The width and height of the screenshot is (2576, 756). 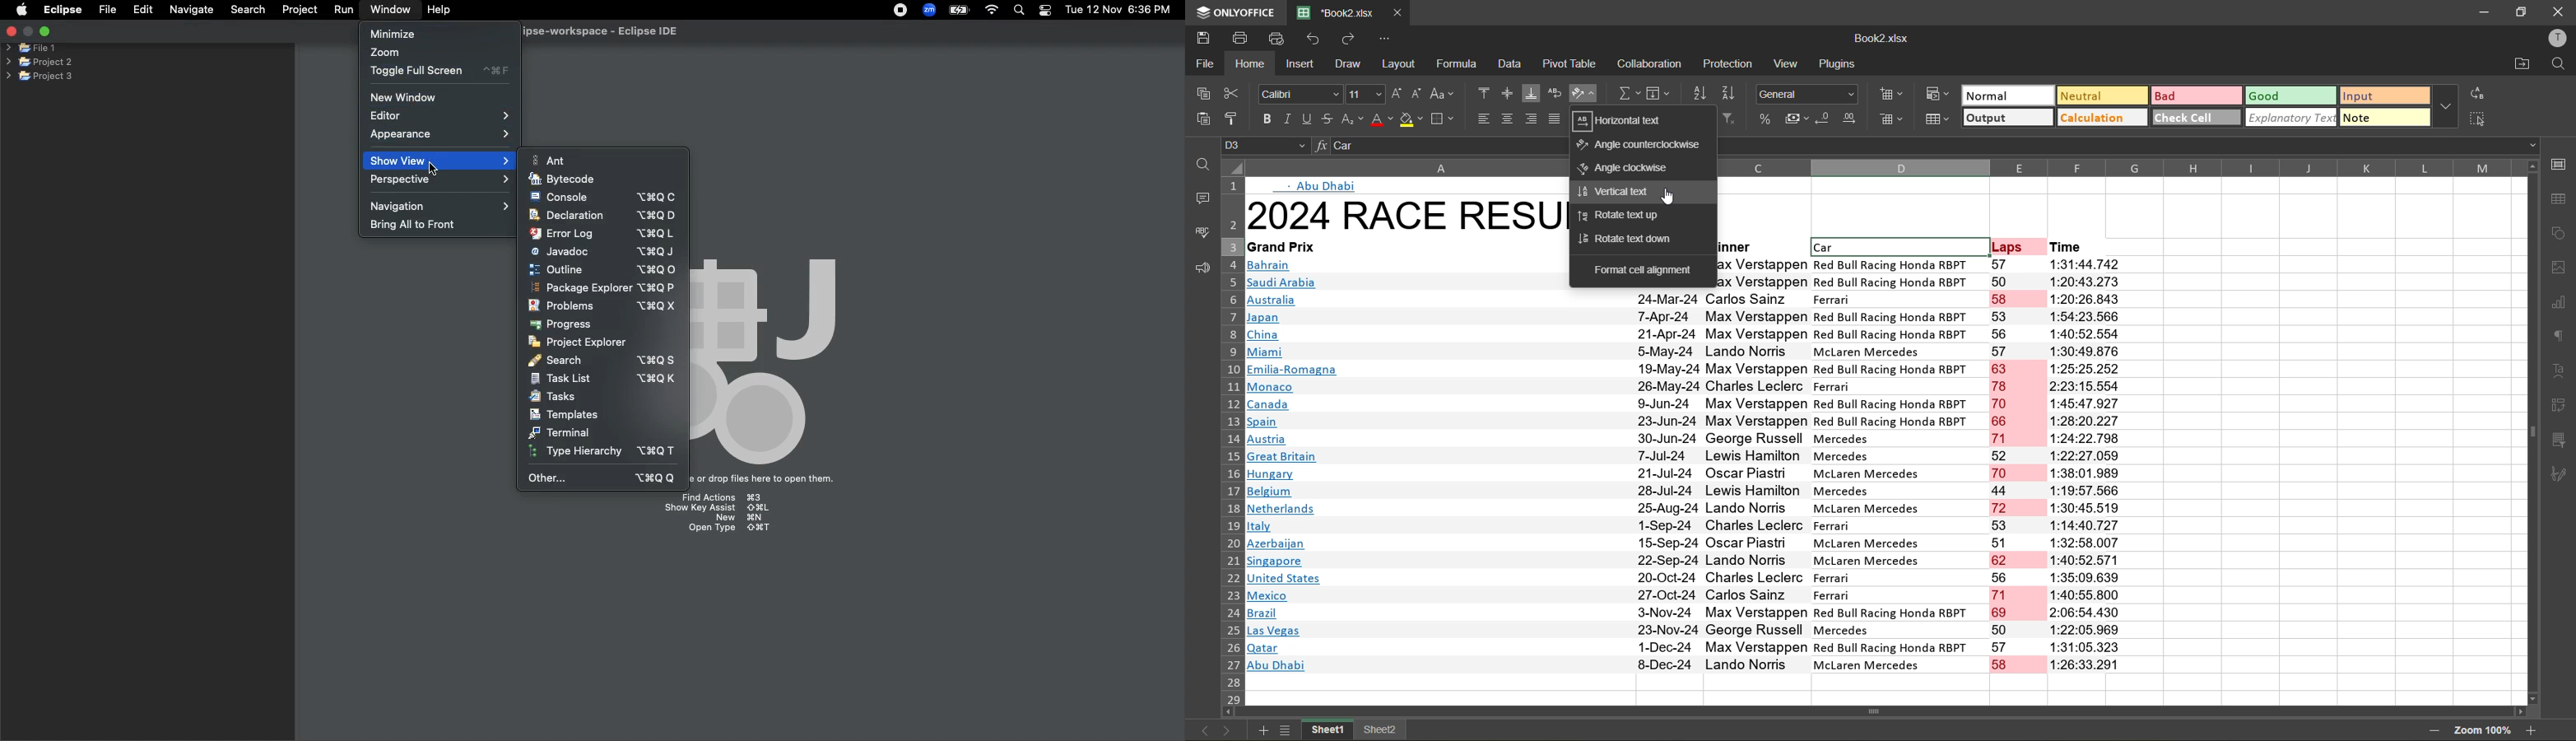 I want to click on decrease decimal, so click(x=1824, y=120).